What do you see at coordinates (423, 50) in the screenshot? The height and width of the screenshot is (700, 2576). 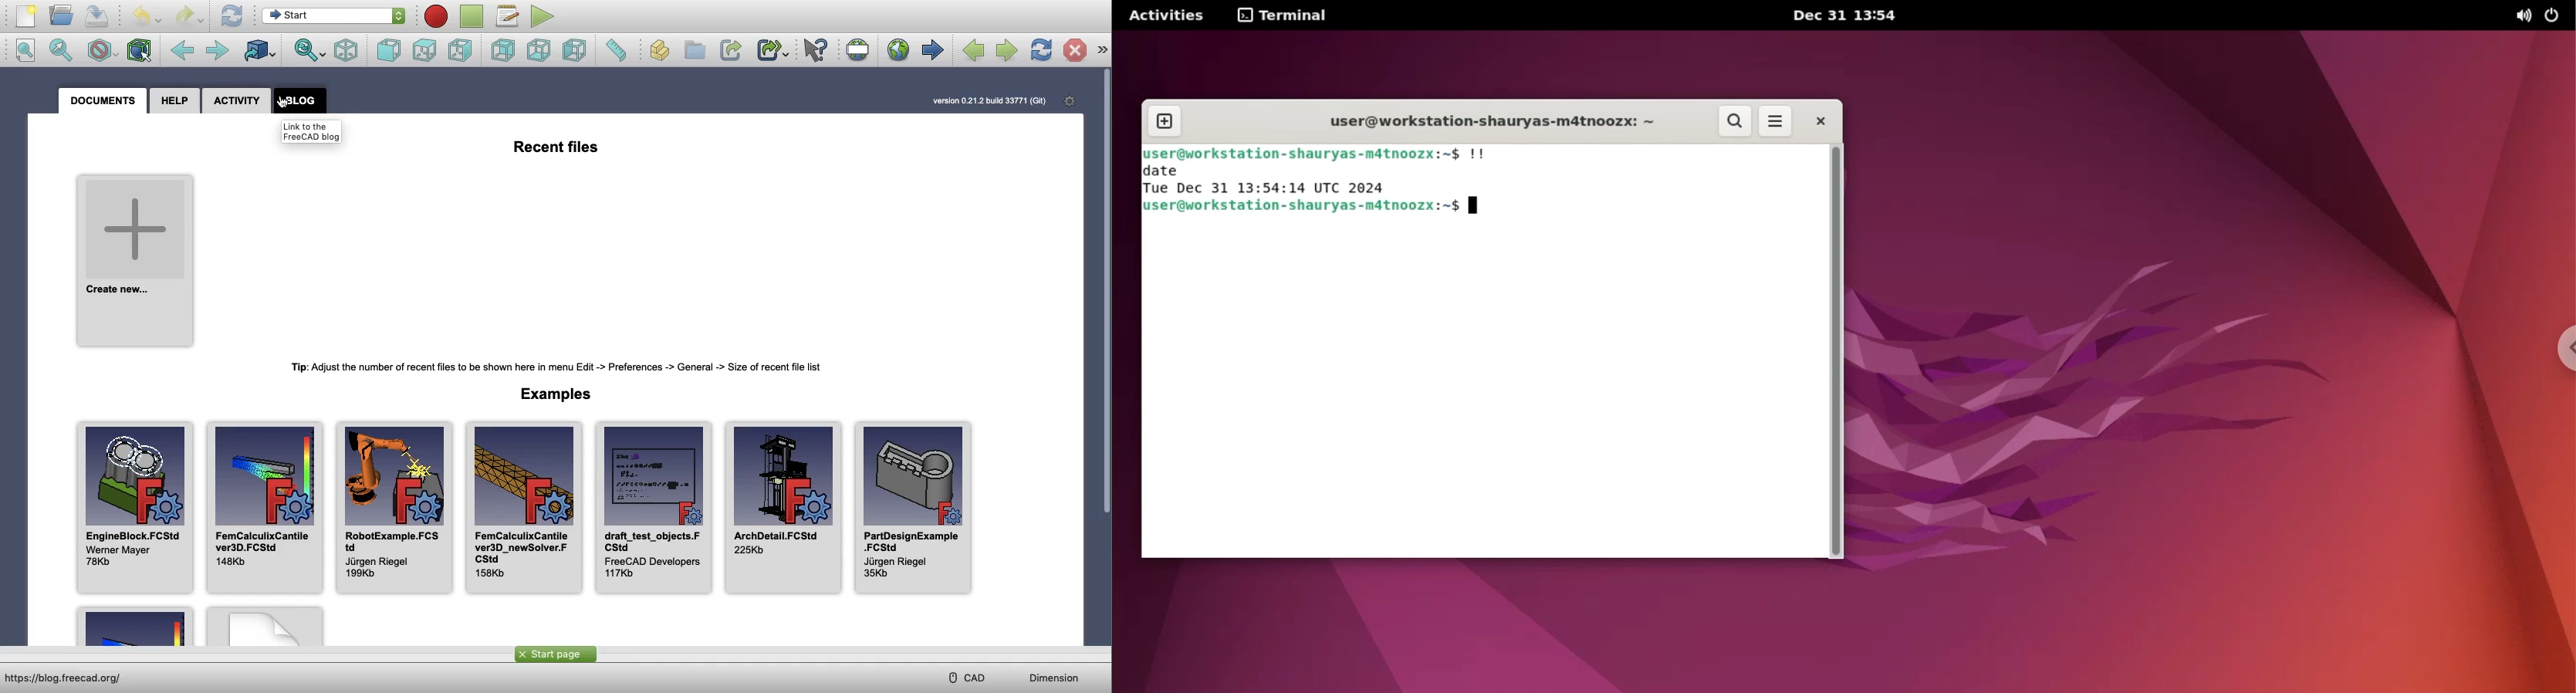 I see `Top` at bounding box center [423, 50].